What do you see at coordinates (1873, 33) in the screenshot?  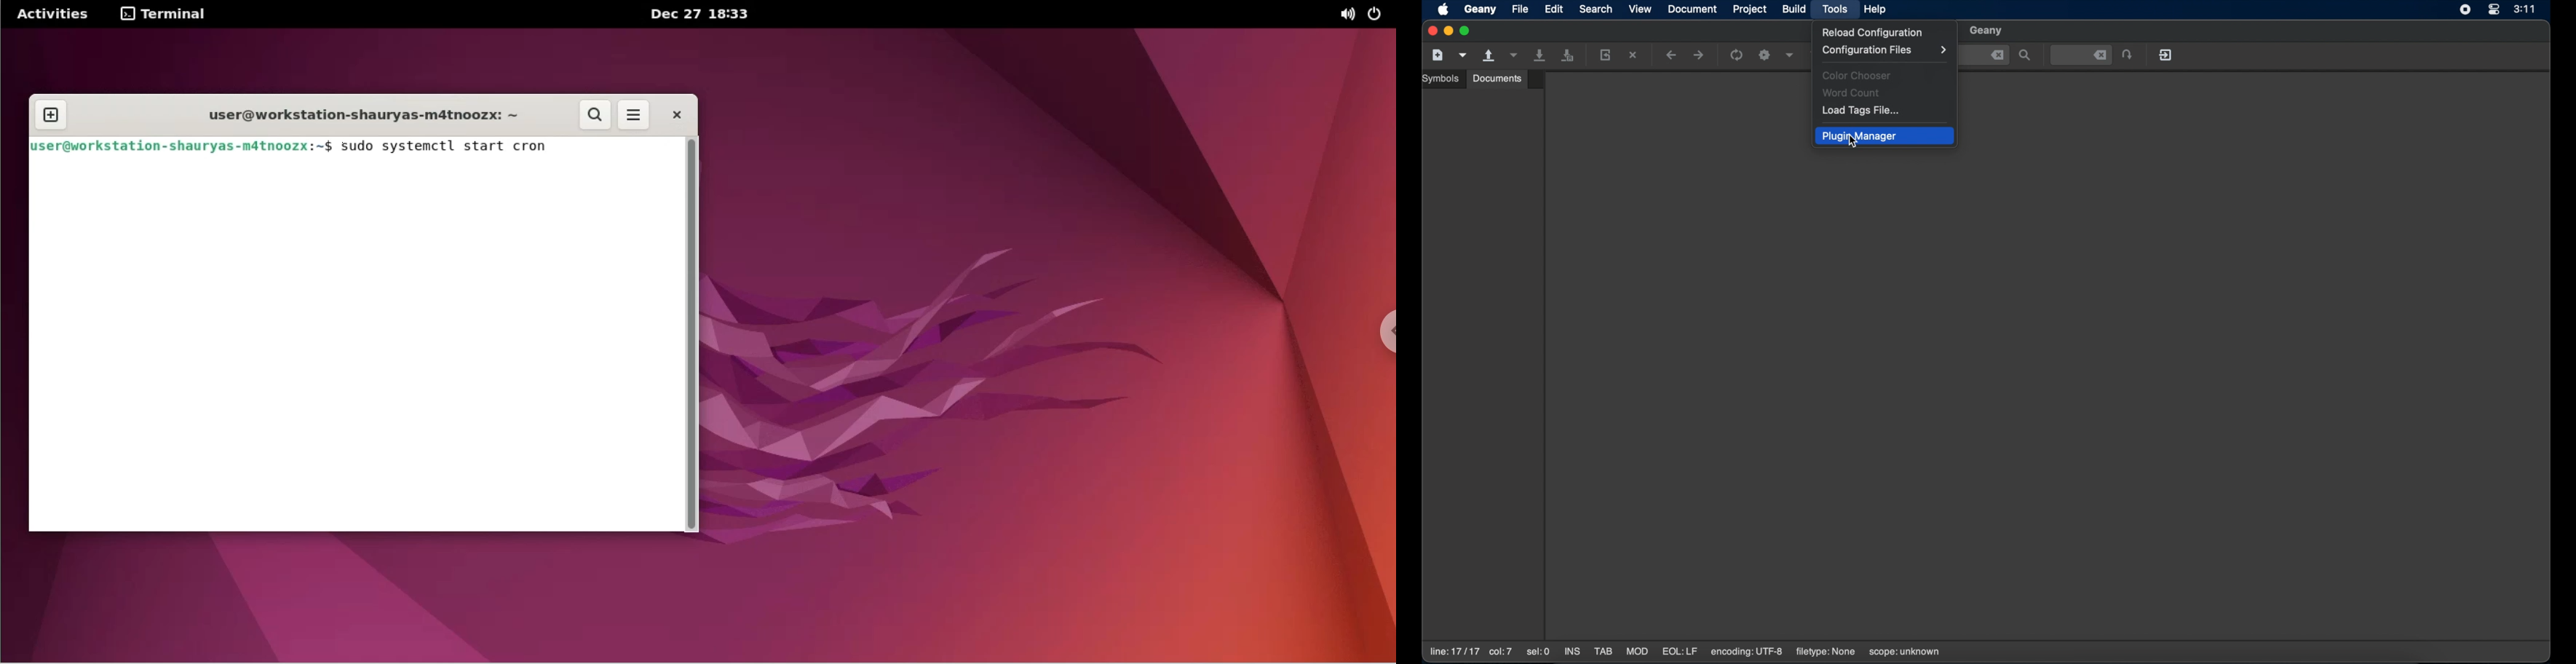 I see `reload configuration` at bounding box center [1873, 33].